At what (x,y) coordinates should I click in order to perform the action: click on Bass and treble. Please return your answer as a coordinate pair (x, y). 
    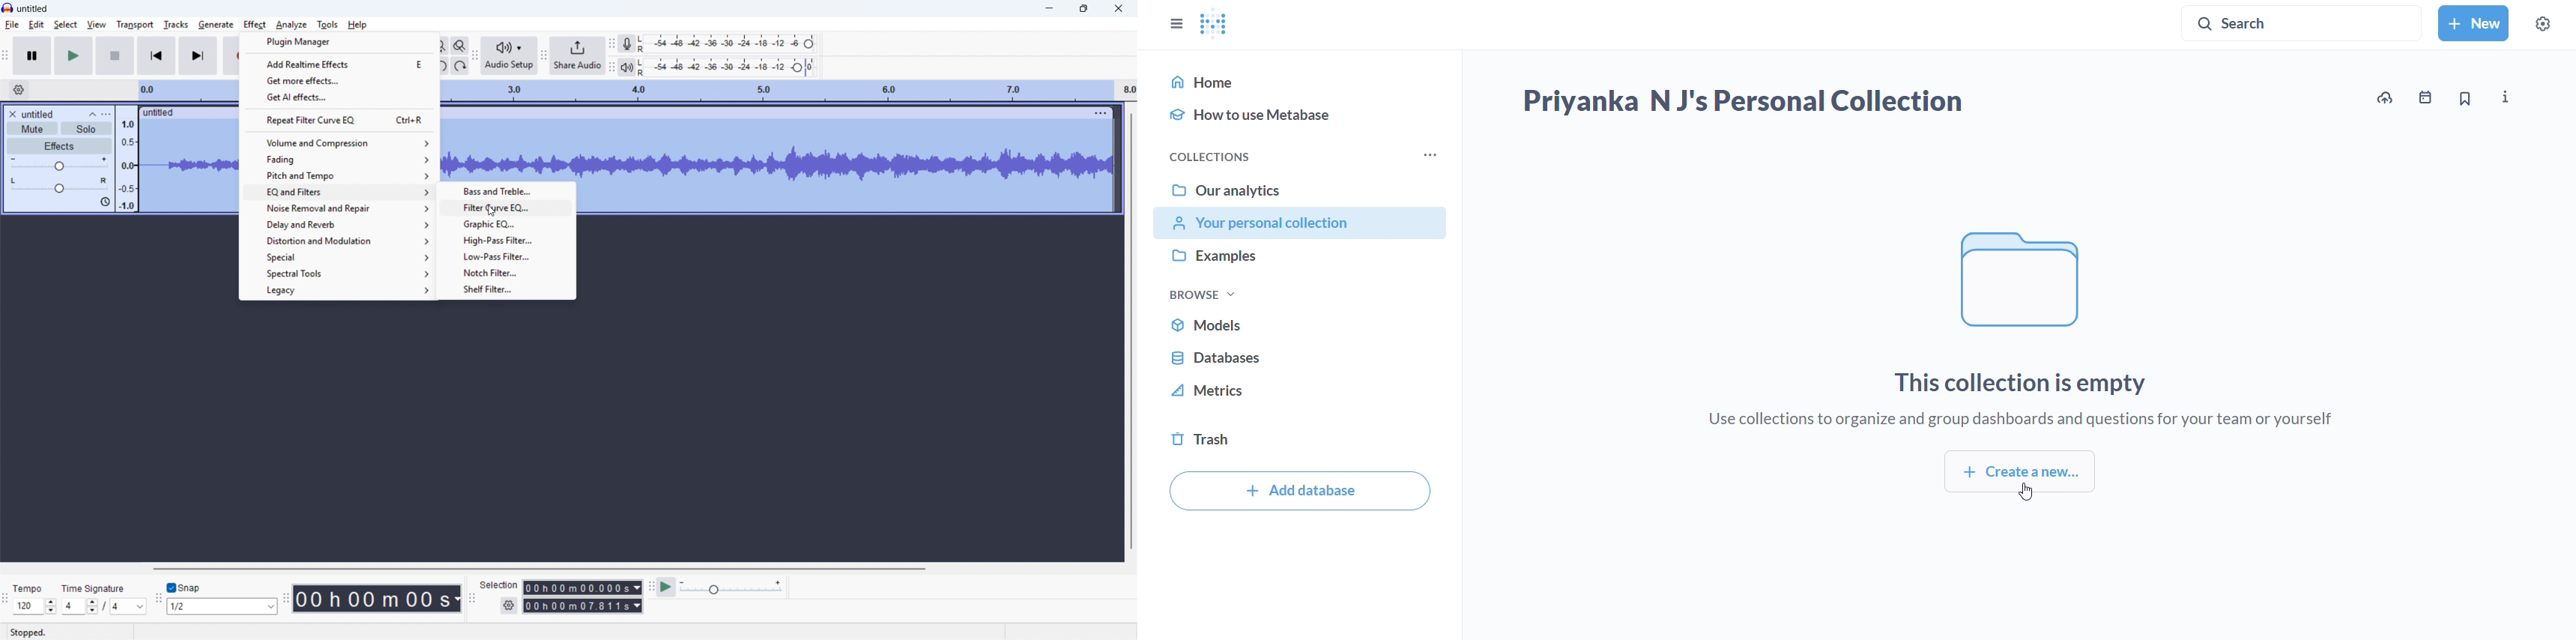
    Looking at the image, I should click on (505, 191).